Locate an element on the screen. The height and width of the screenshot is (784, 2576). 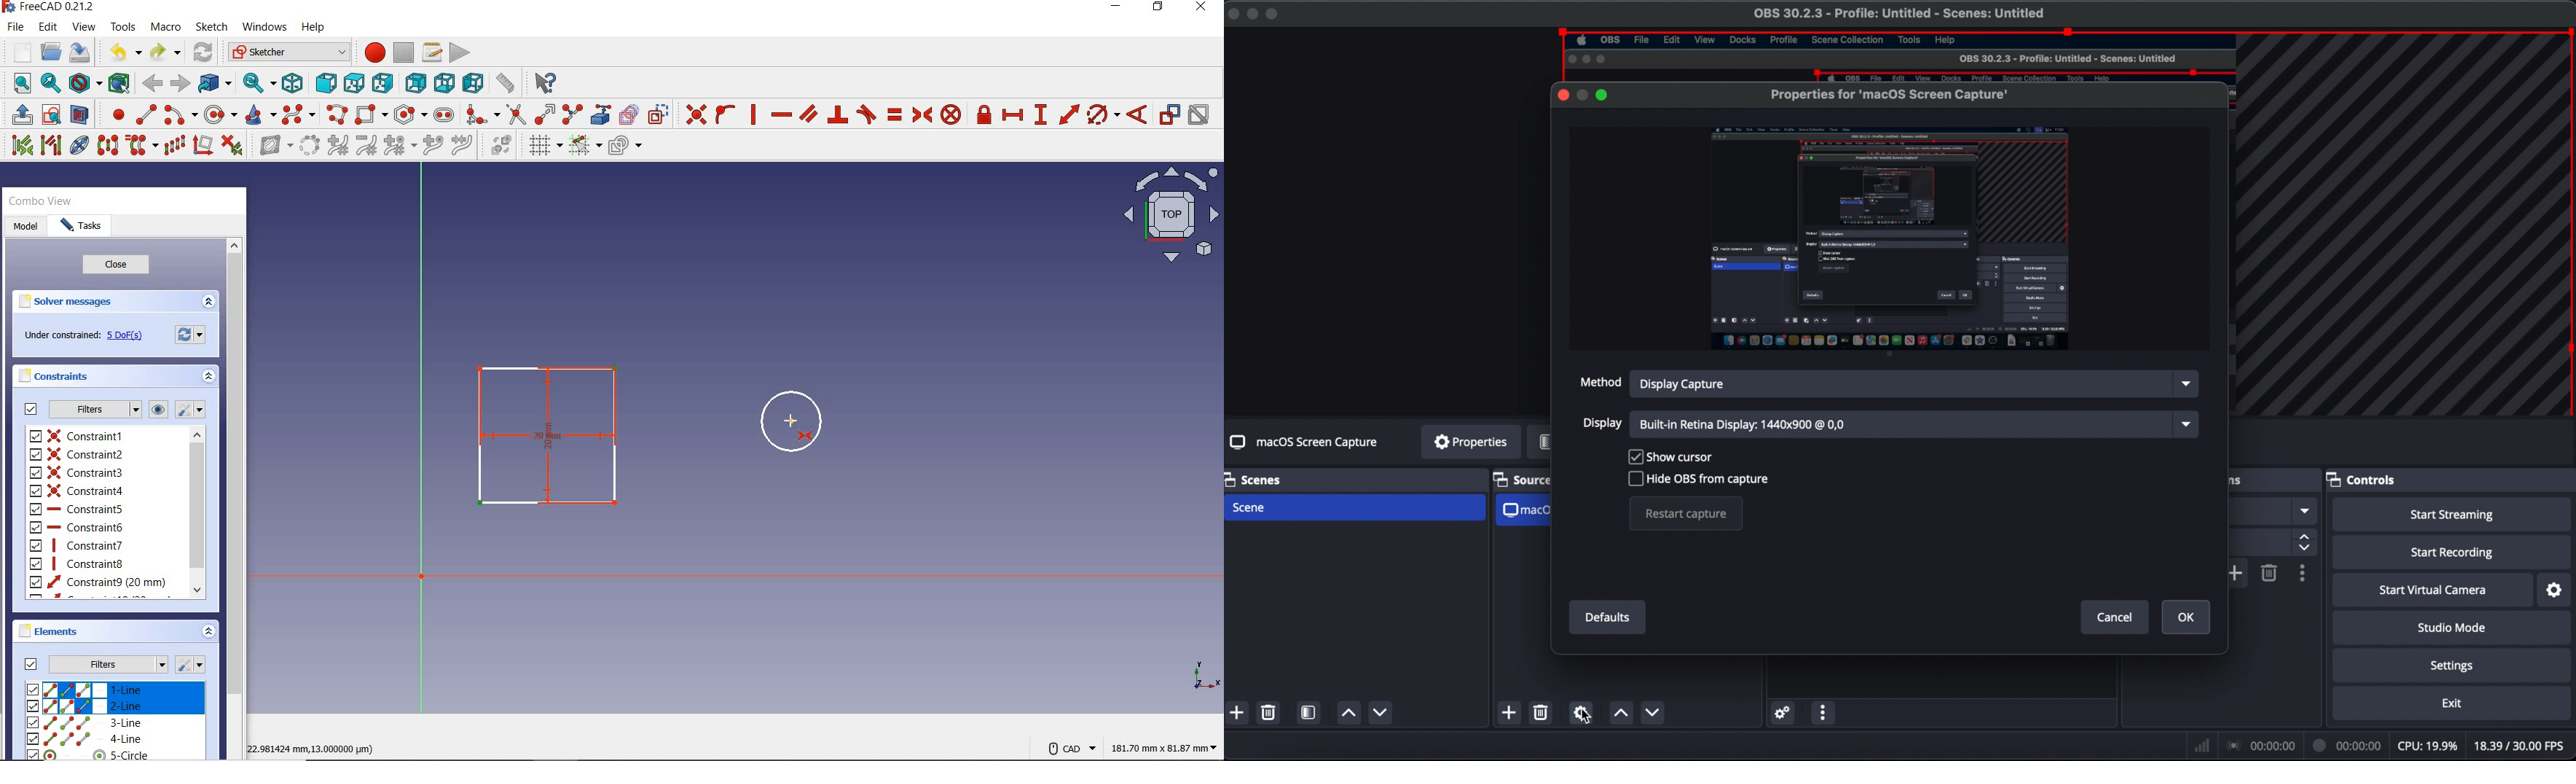
Filters checkbox is located at coordinates (31, 664).